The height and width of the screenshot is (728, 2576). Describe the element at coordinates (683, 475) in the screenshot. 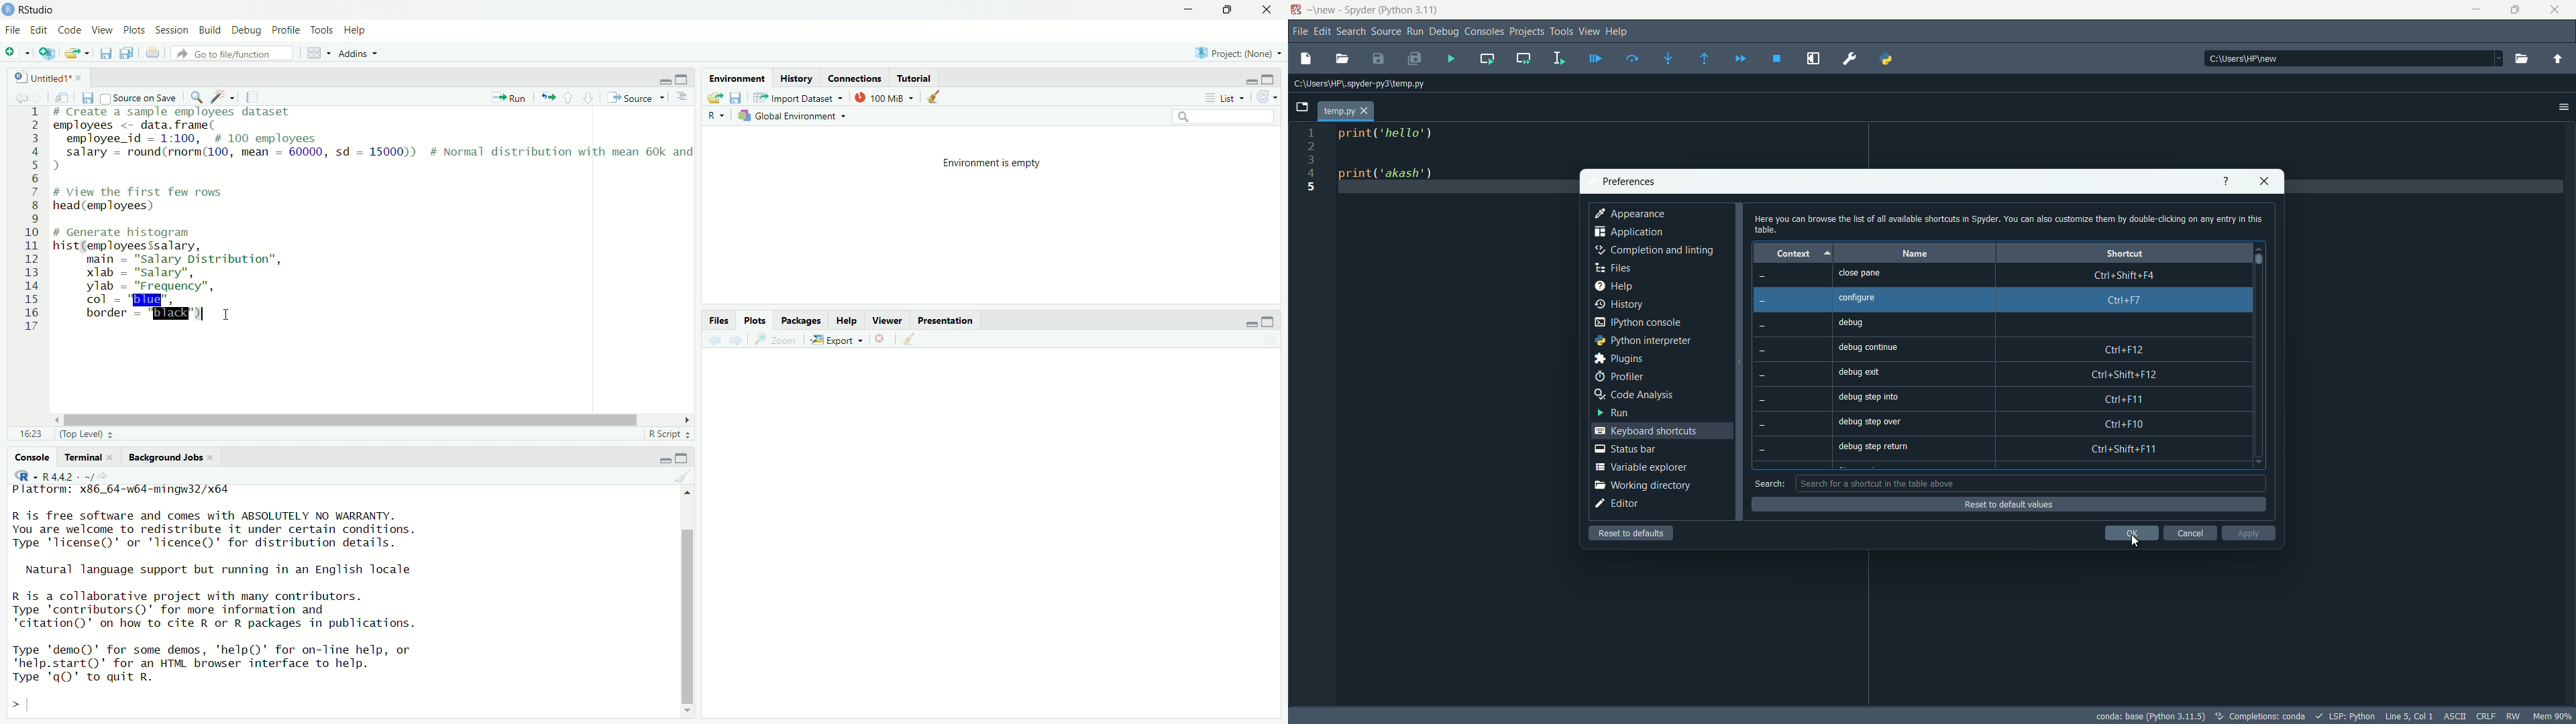

I see `clean` at that location.